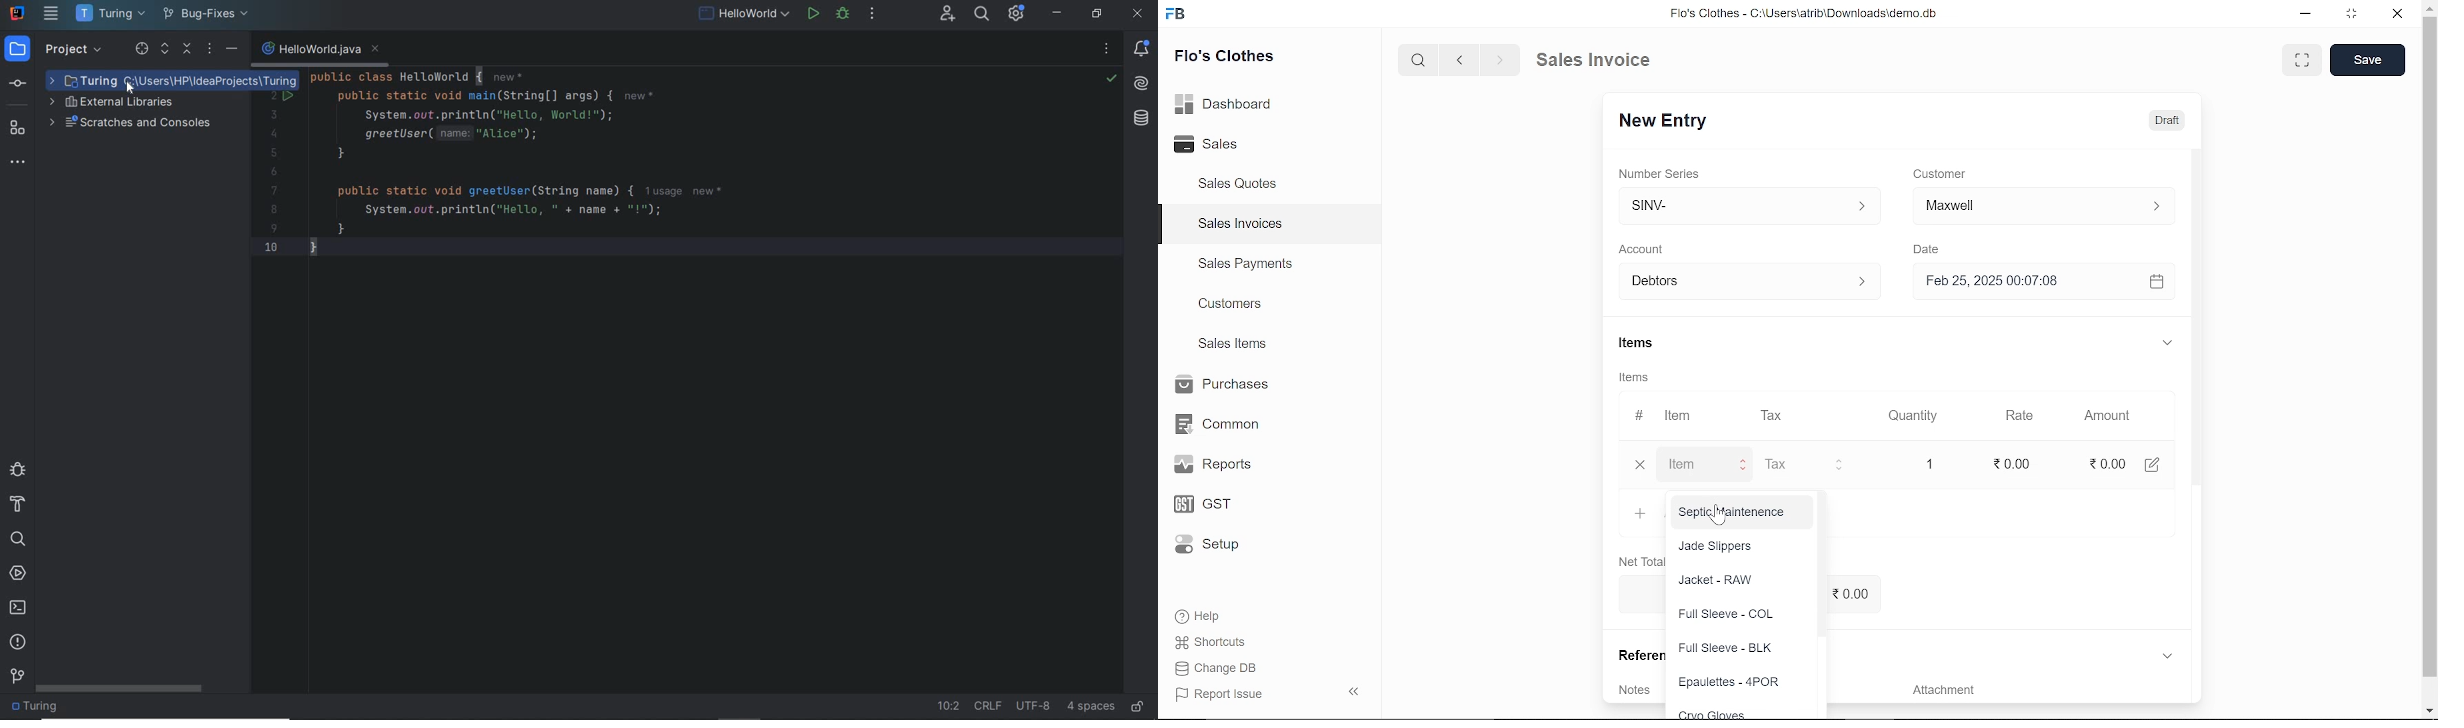  What do you see at coordinates (1645, 376) in the screenshot?
I see `Items` at bounding box center [1645, 376].